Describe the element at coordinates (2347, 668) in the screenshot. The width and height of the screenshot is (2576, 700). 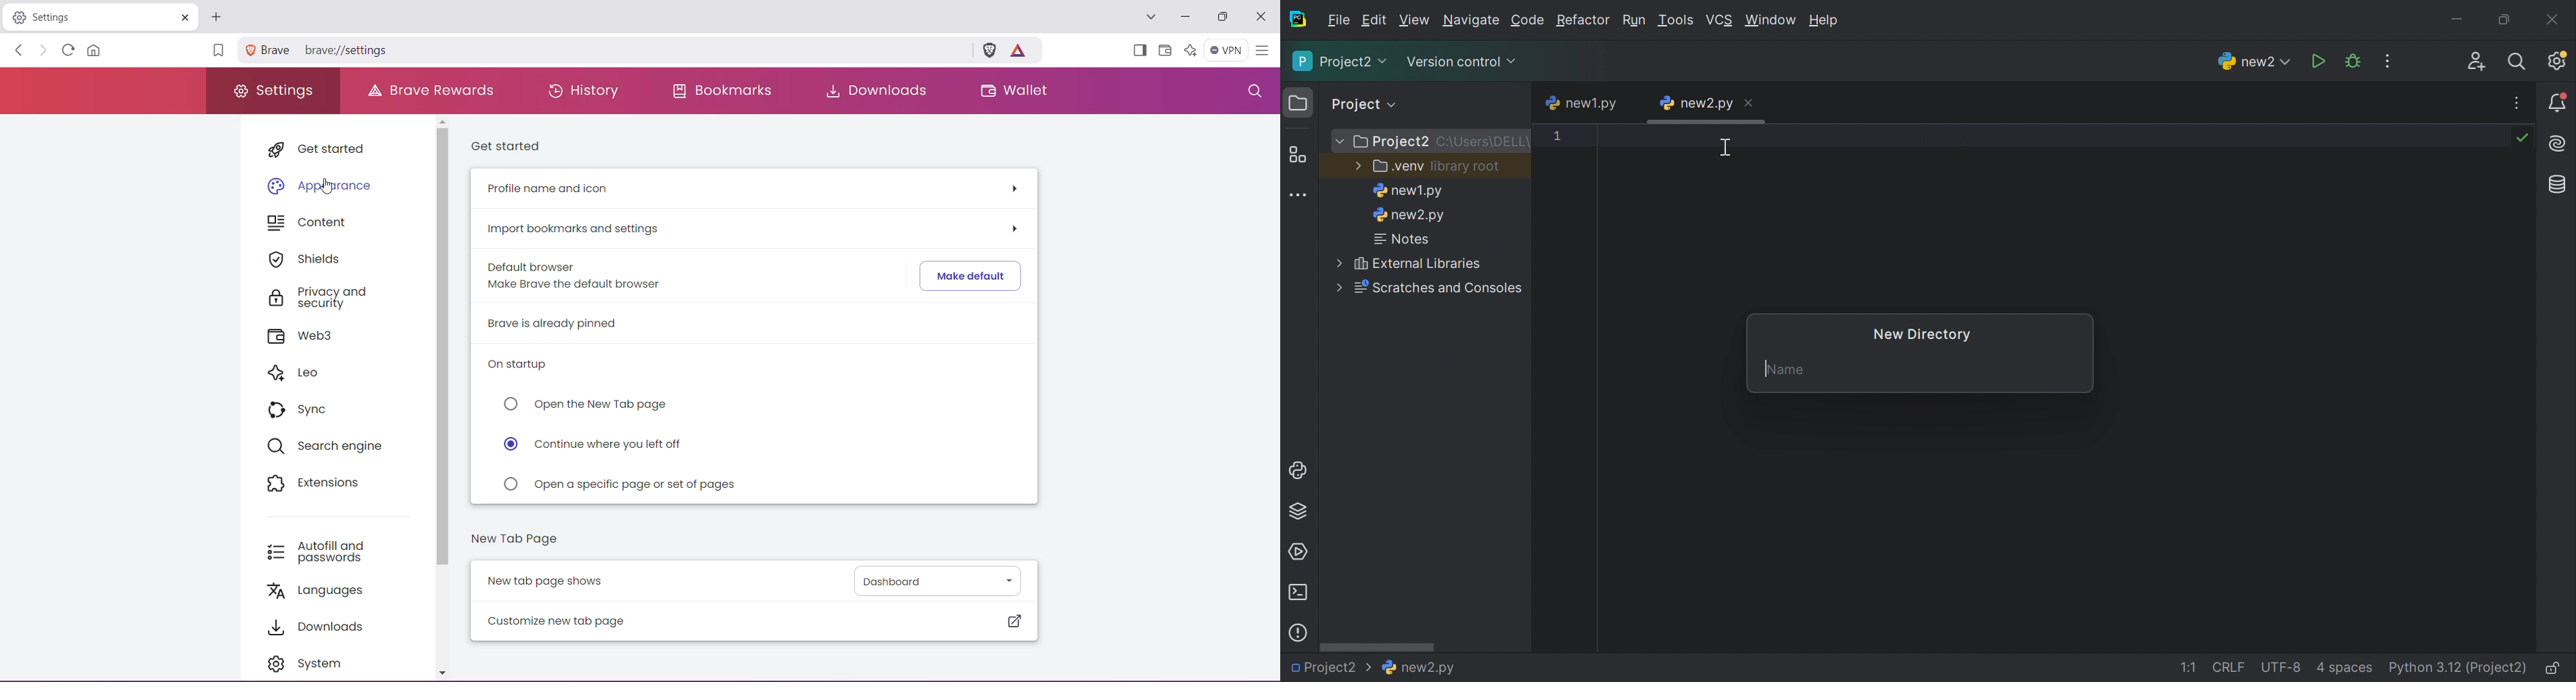
I see `4 spaces` at that location.